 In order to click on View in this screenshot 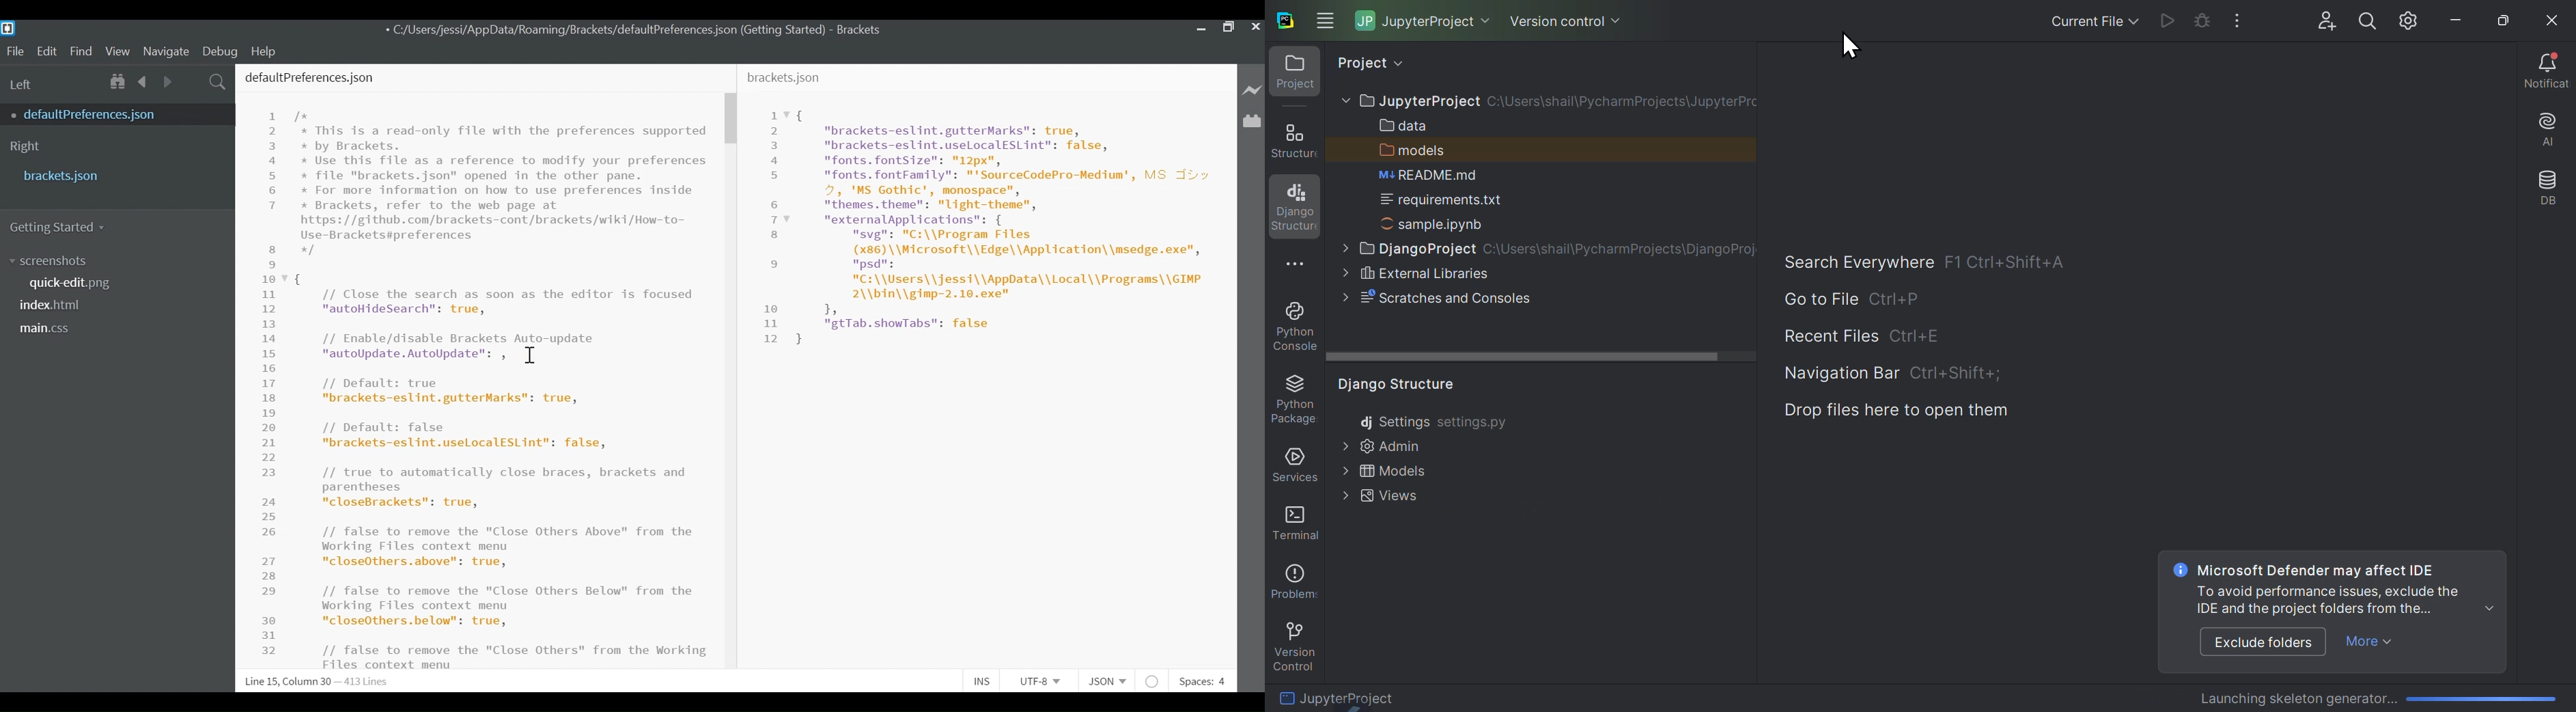, I will do `click(118, 51)`.